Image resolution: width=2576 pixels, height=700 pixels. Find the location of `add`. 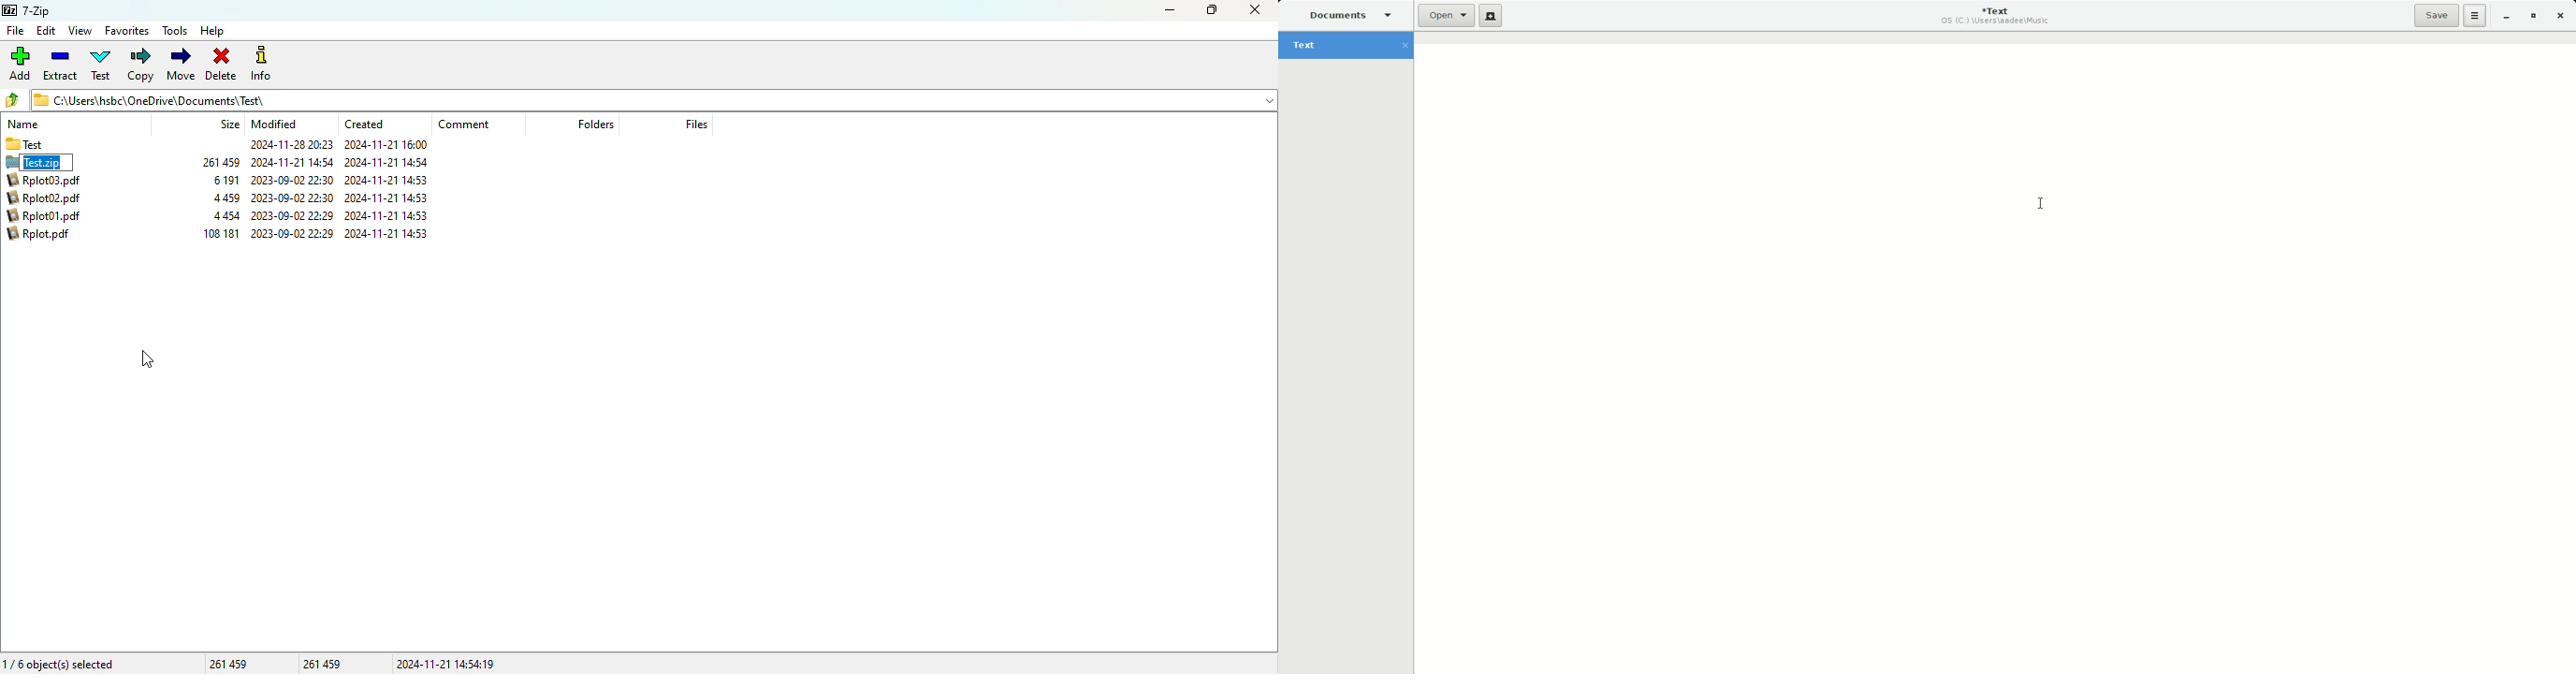

add is located at coordinates (21, 64).